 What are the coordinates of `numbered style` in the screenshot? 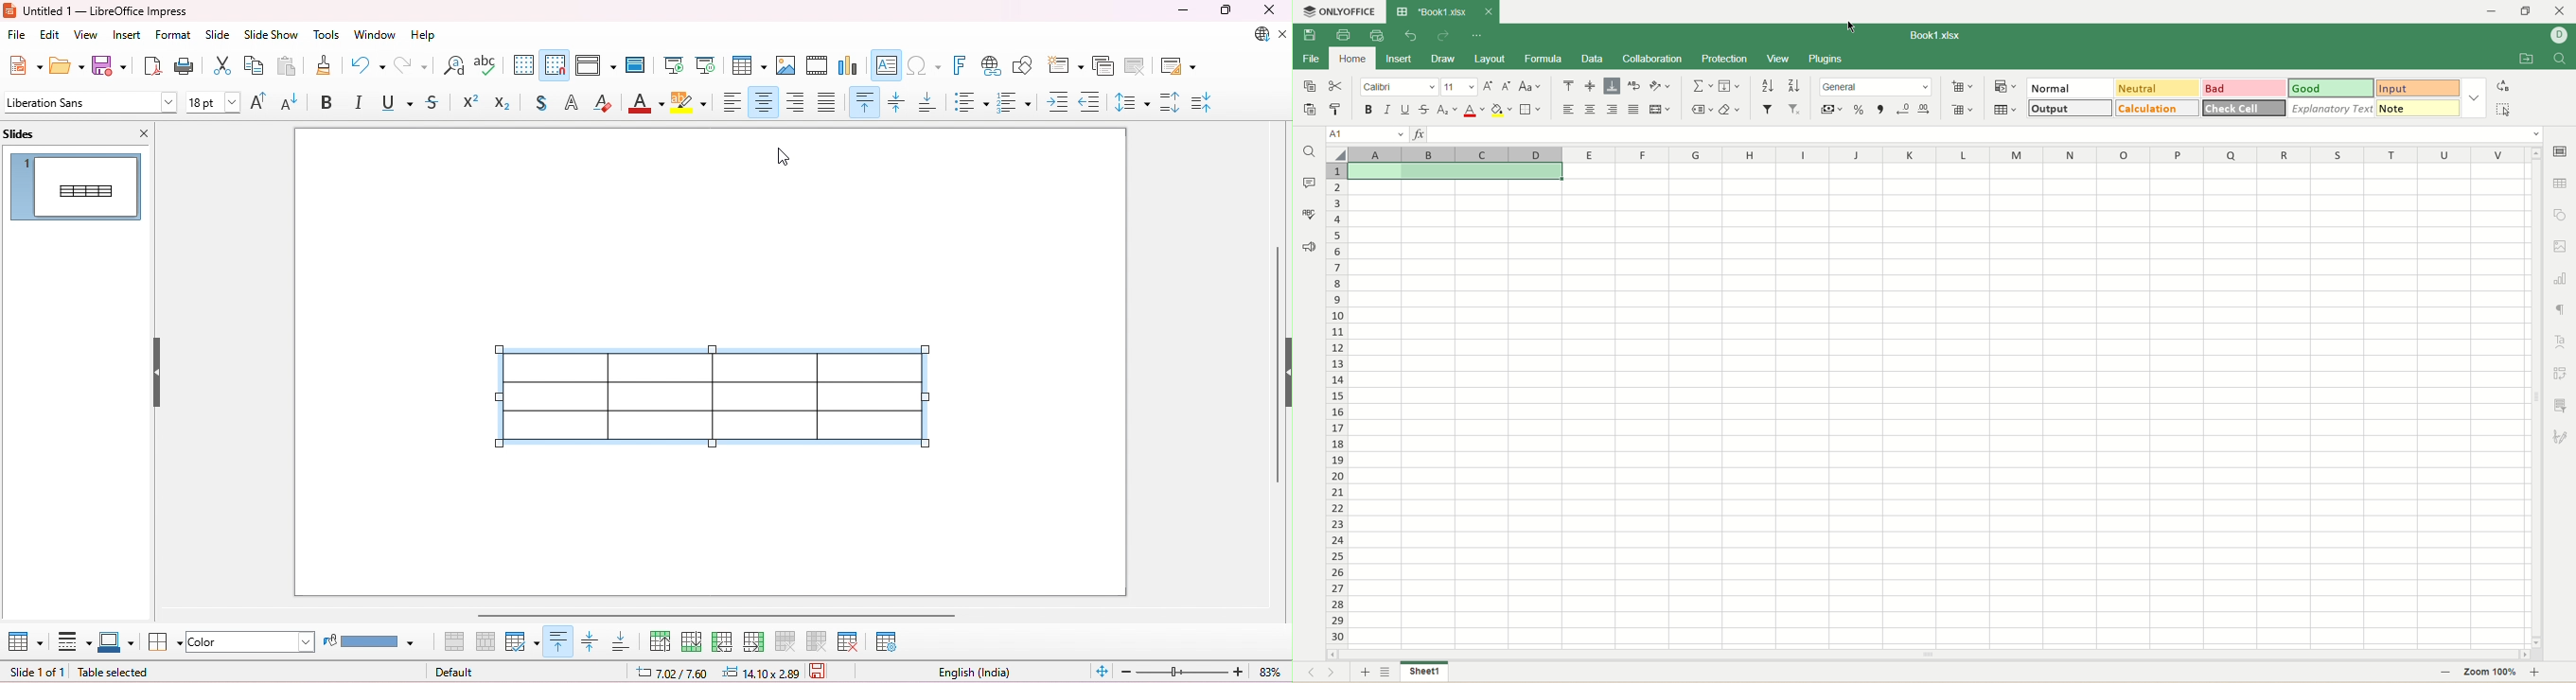 It's located at (1015, 101).